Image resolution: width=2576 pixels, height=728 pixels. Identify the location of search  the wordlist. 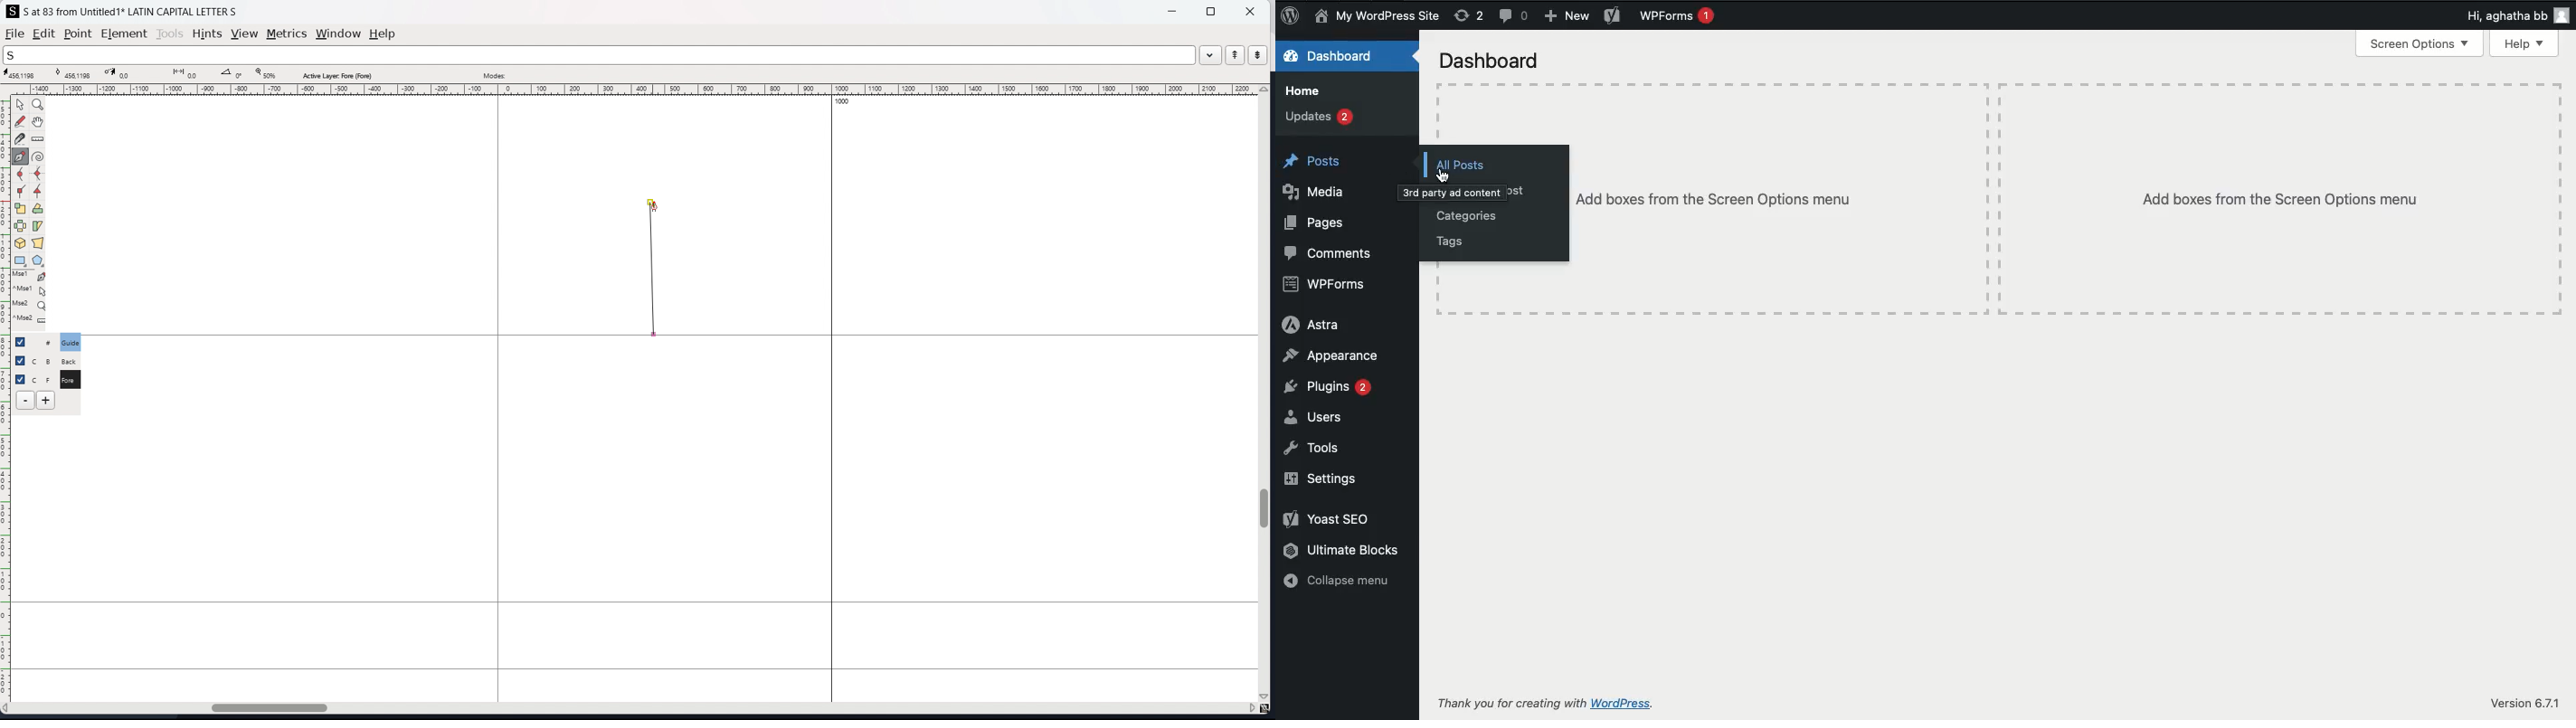
(599, 55).